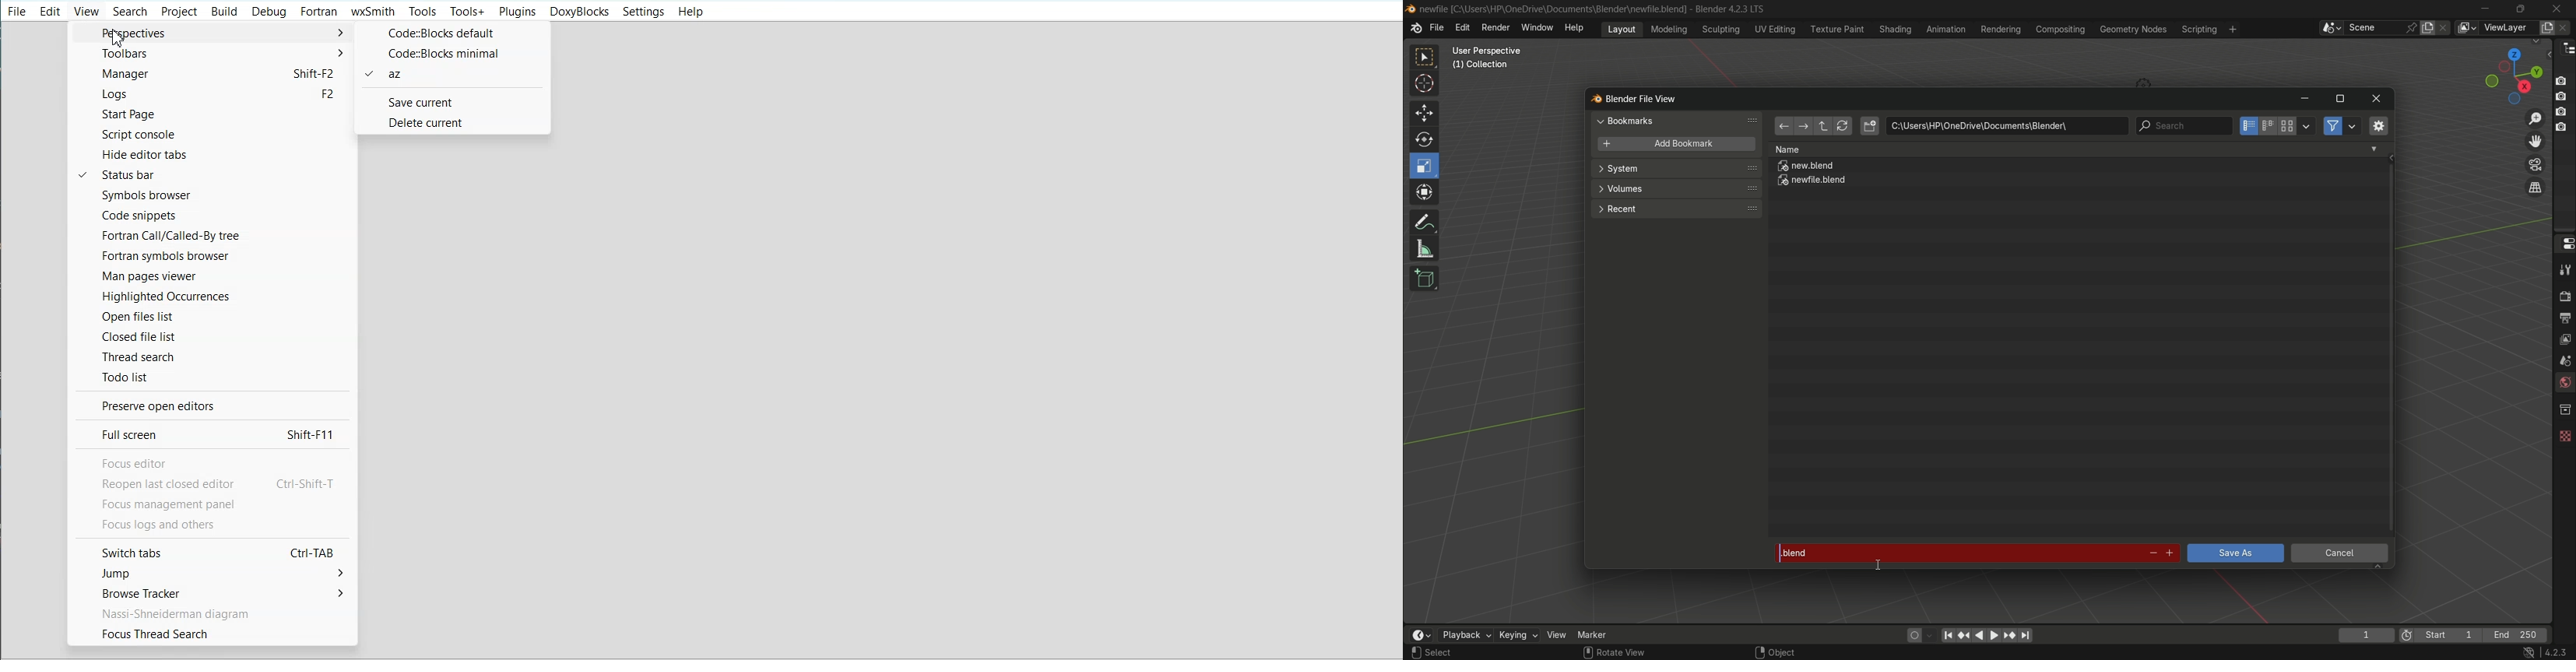 The width and height of the screenshot is (2576, 672). What do you see at coordinates (212, 377) in the screenshot?
I see `Todo list` at bounding box center [212, 377].